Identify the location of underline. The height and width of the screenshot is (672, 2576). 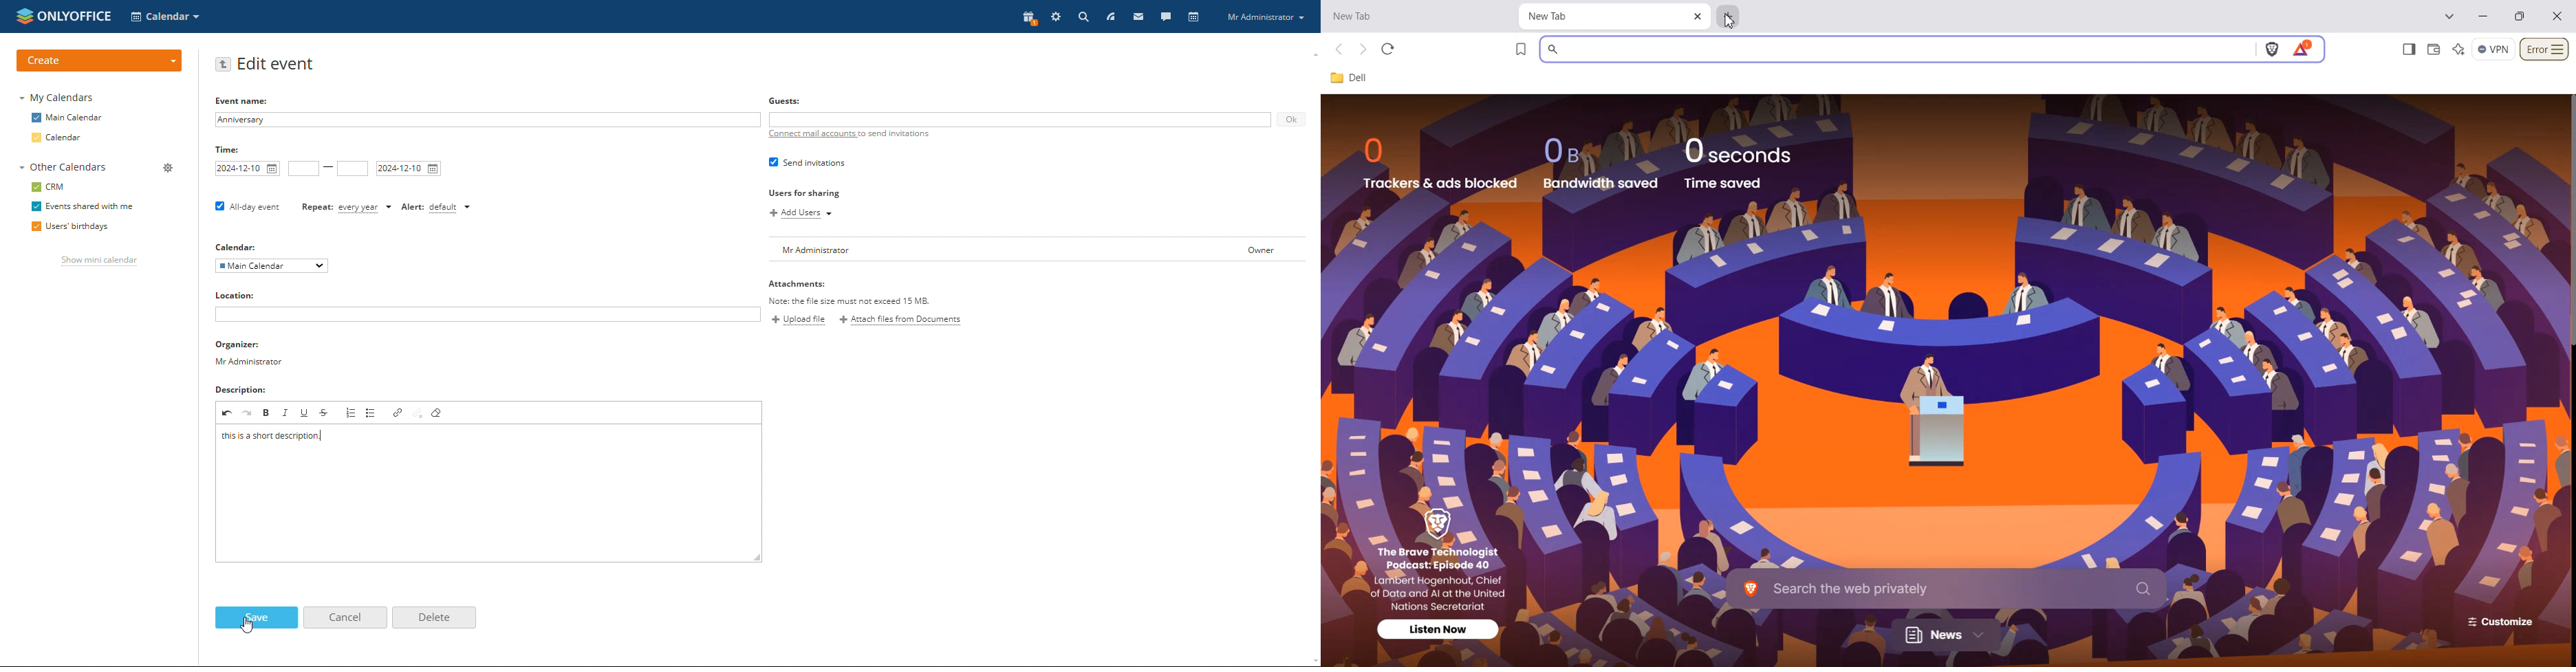
(305, 412).